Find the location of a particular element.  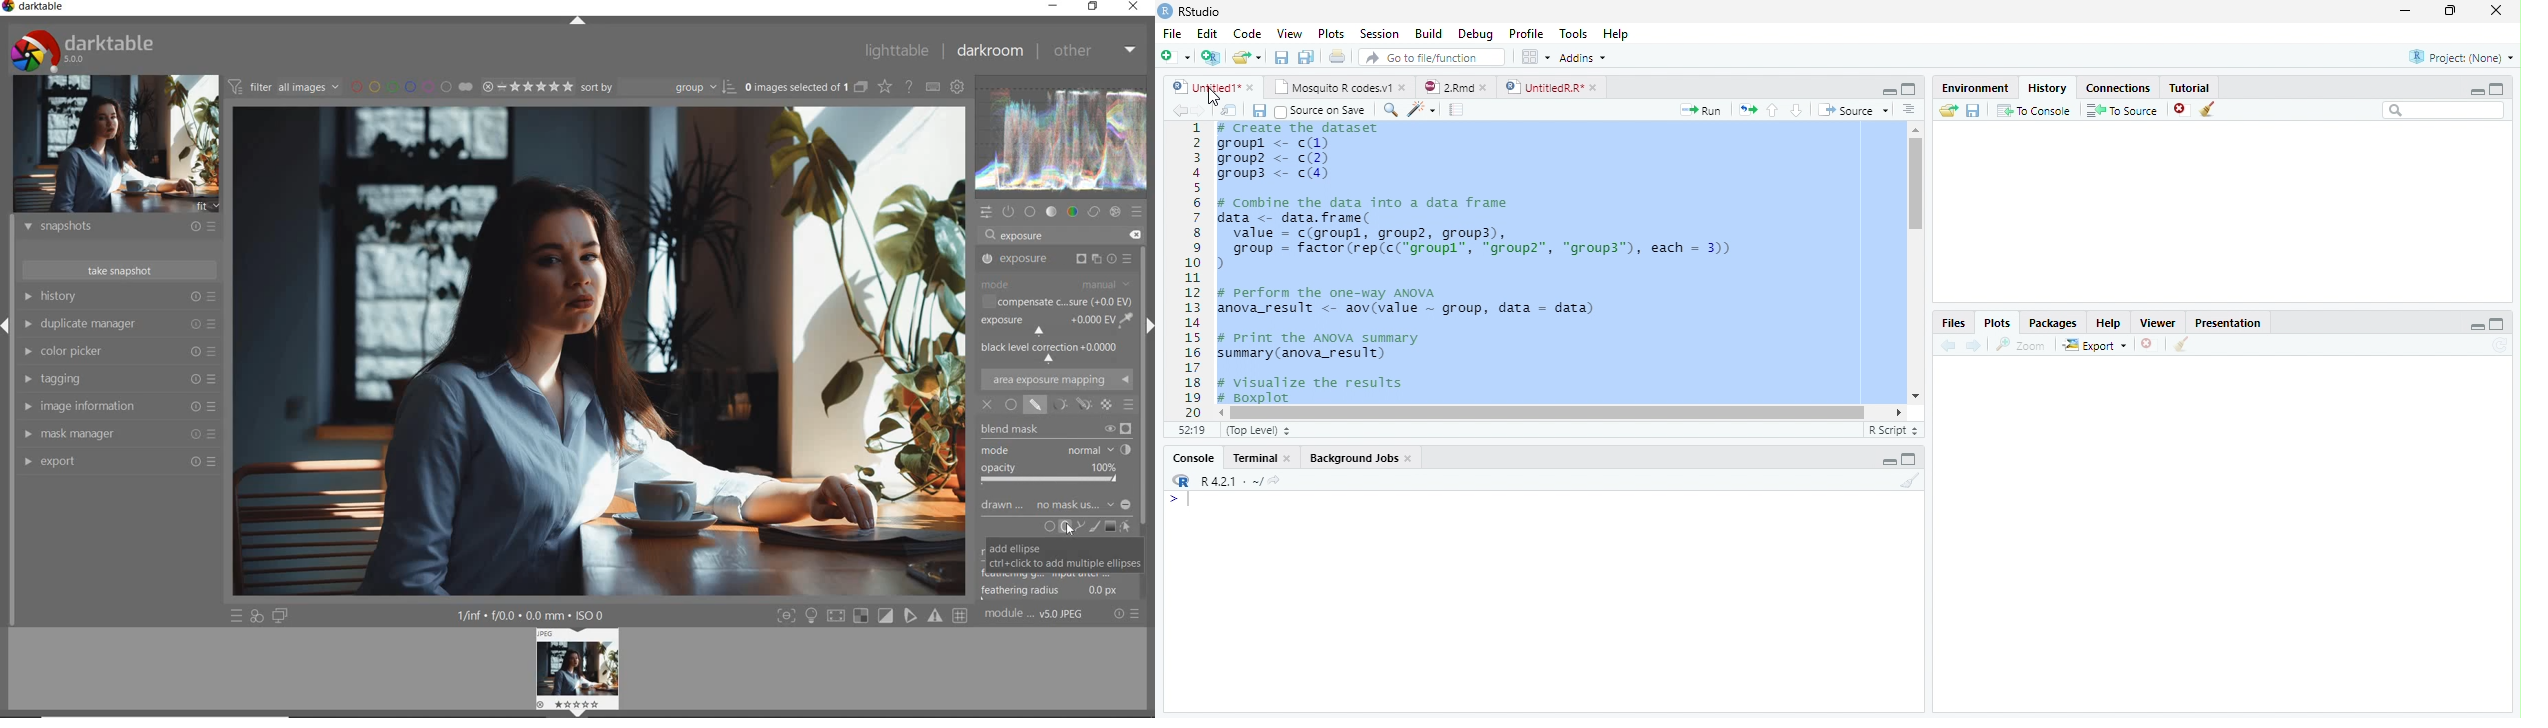

SHOW AND EDIT MASK ELEMNTS is located at coordinates (1125, 527).